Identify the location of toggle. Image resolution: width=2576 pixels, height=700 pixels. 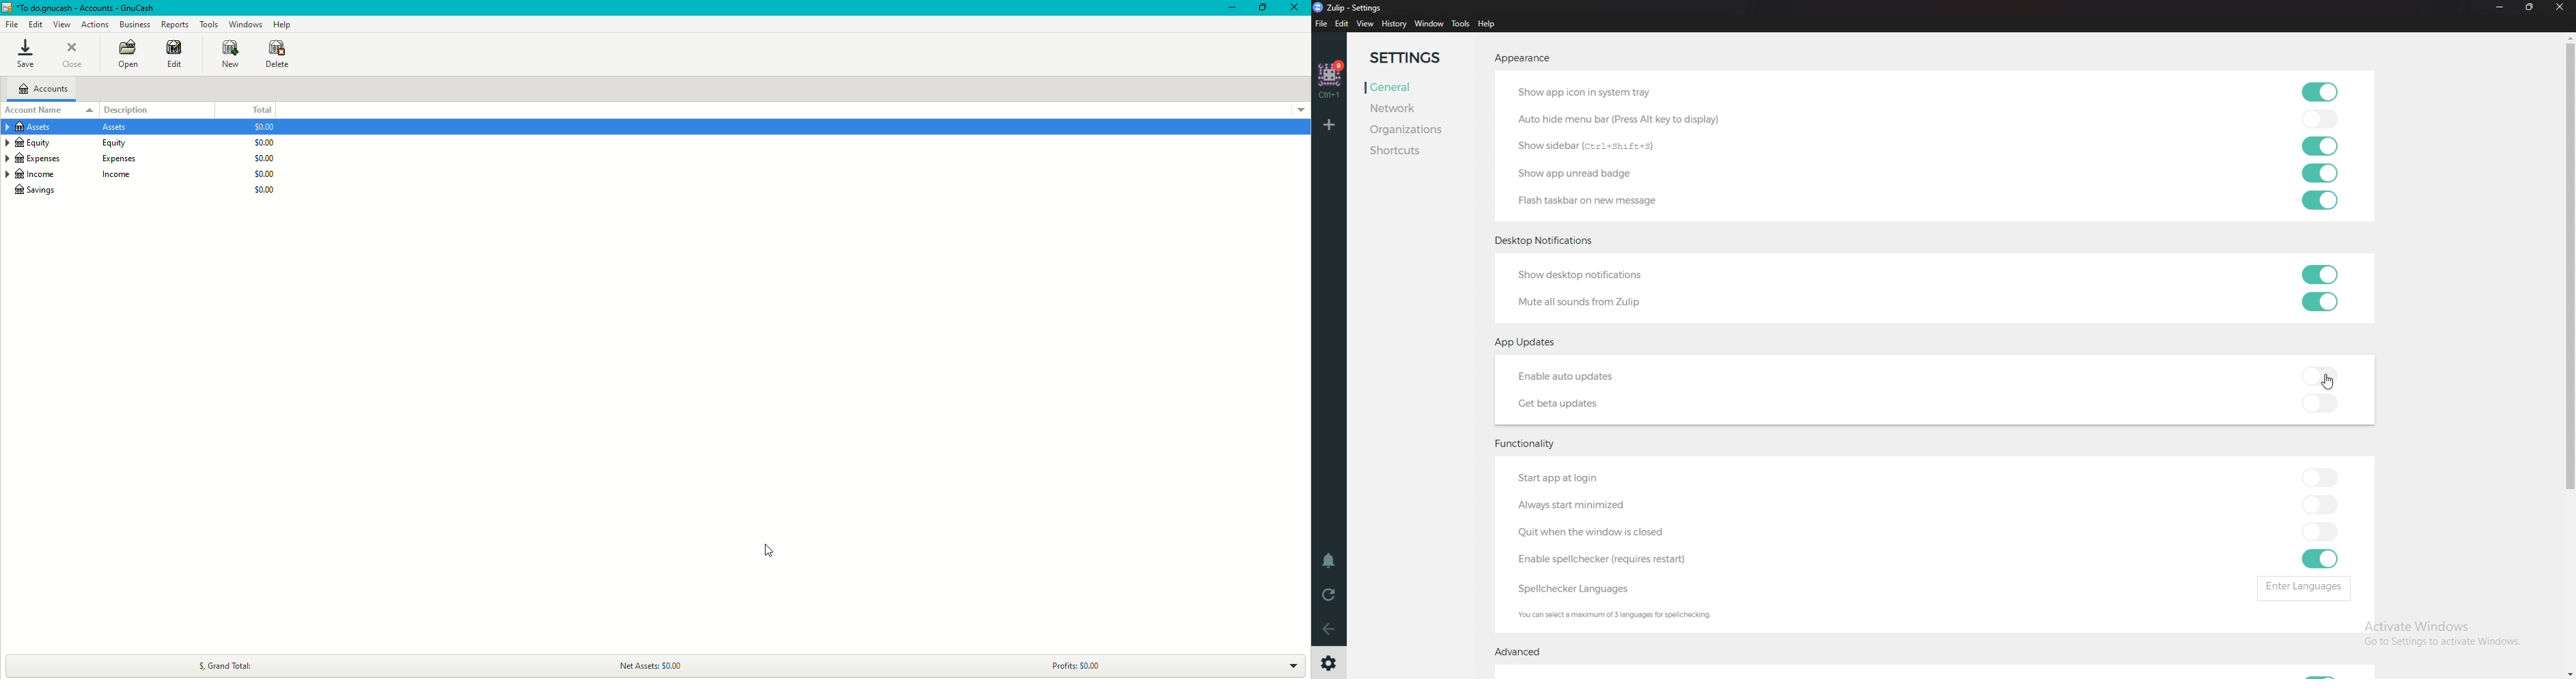
(2321, 118).